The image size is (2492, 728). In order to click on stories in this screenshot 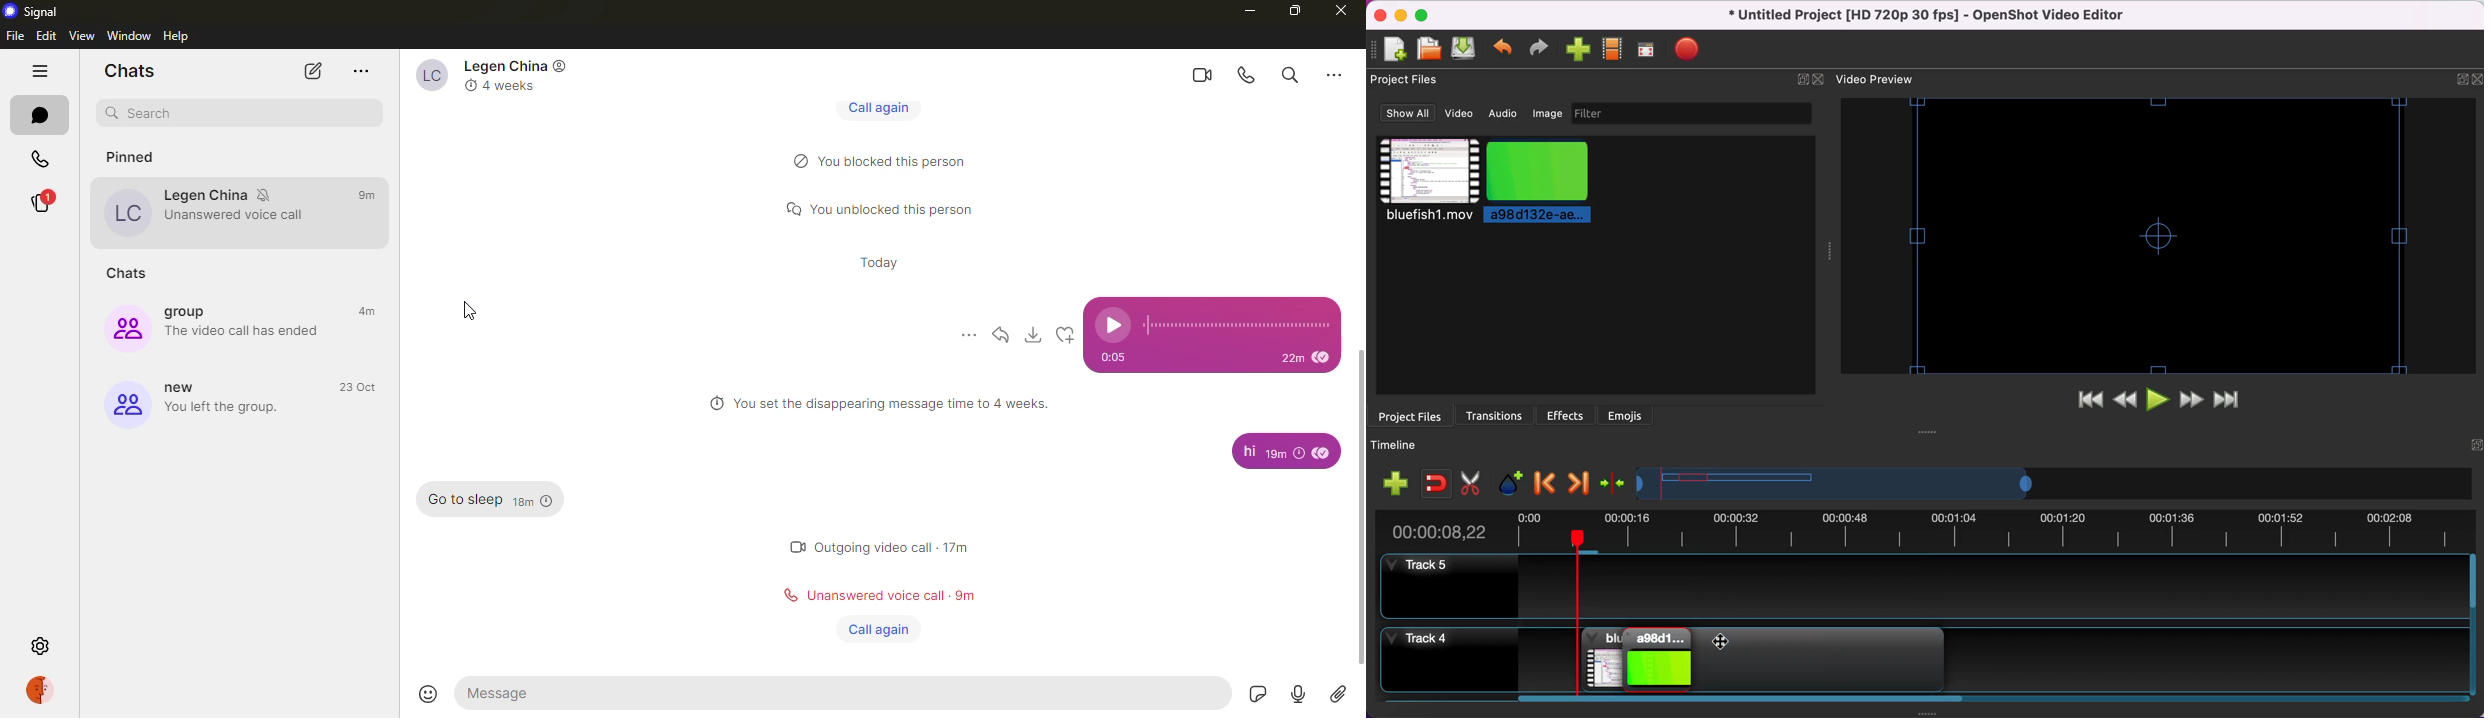, I will do `click(40, 202)`.